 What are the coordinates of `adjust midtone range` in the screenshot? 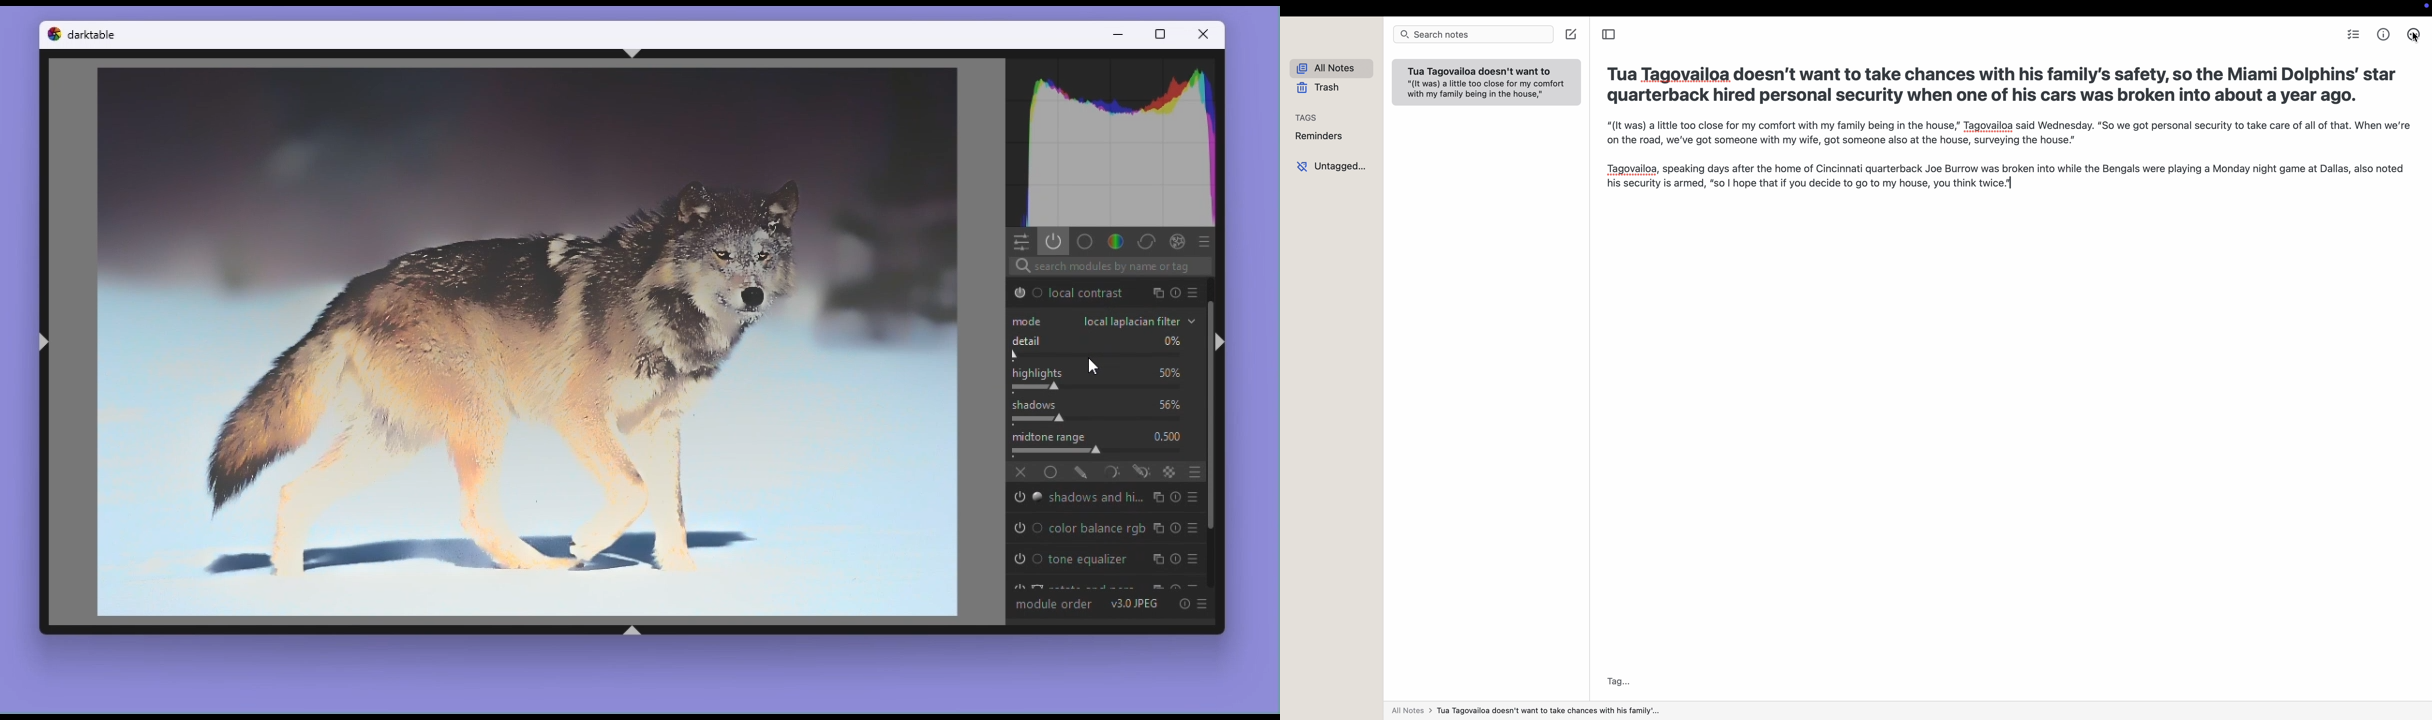 It's located at (1056, 452).